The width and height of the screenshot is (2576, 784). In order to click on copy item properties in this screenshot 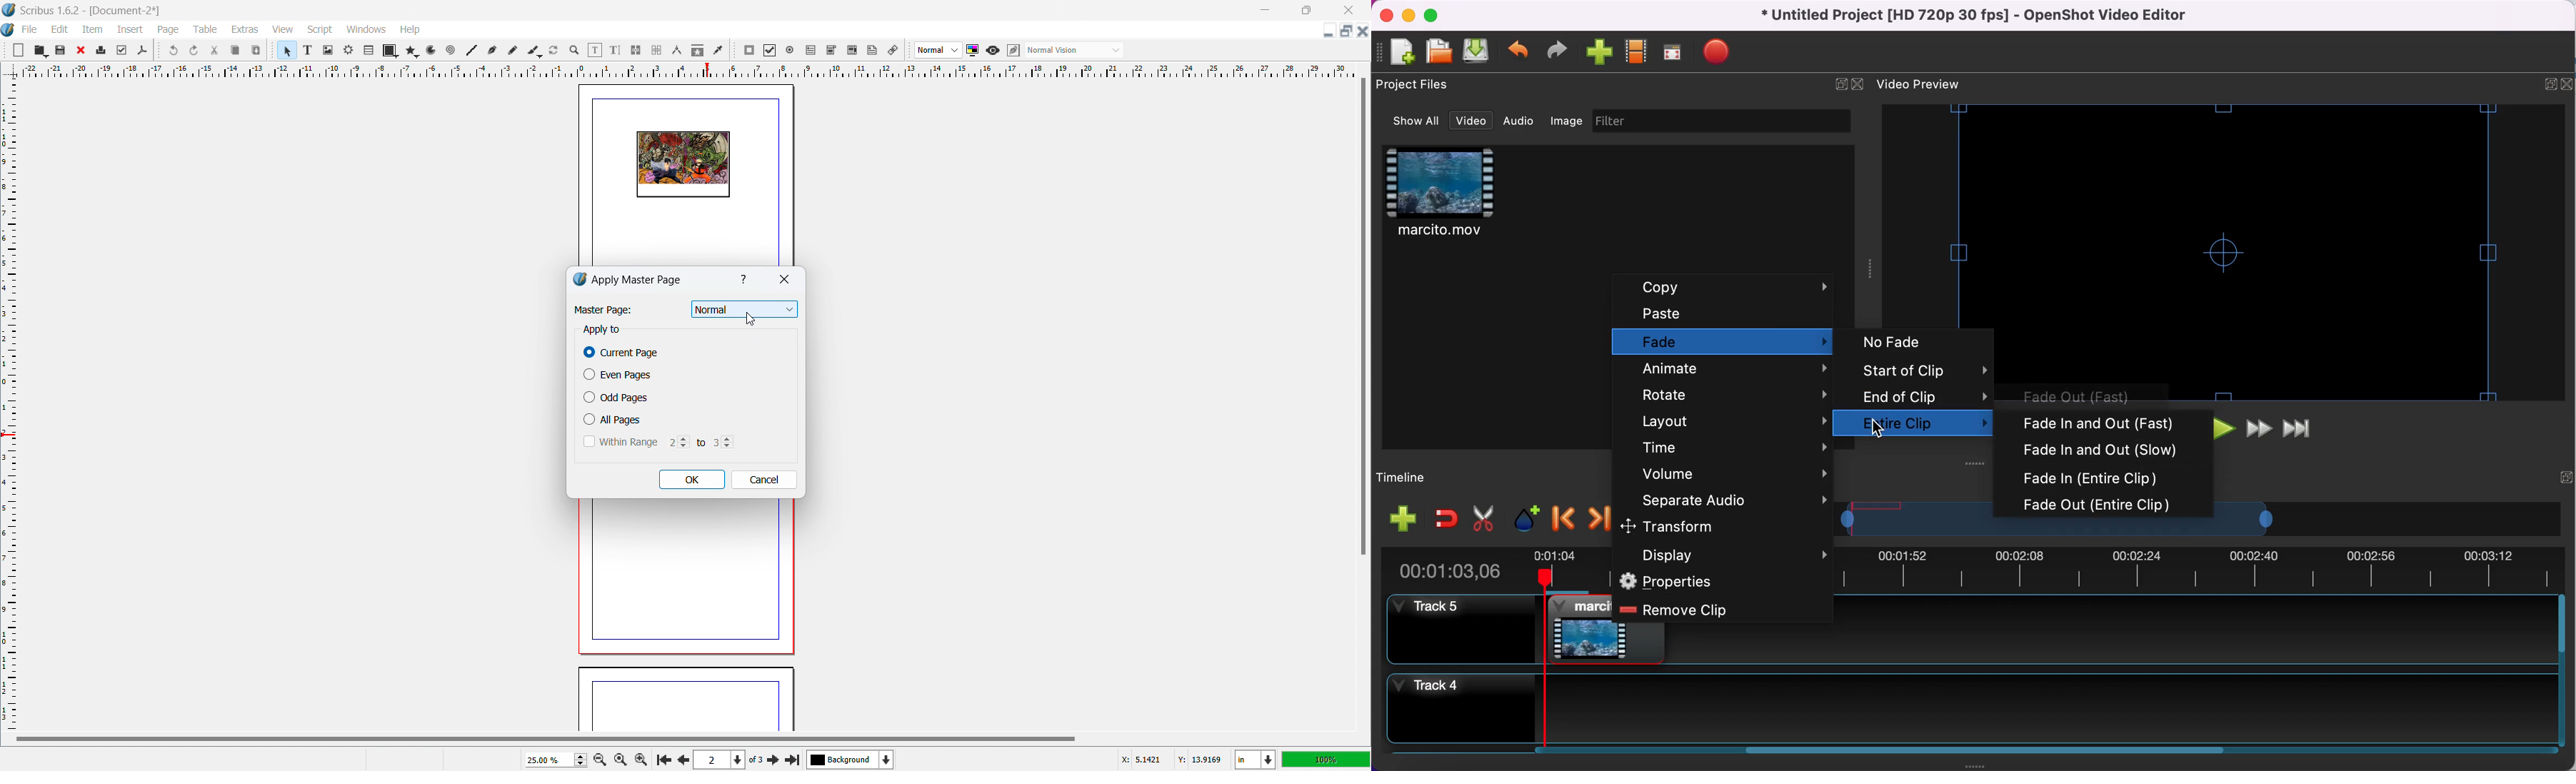, I will do `click(698, 50)`.